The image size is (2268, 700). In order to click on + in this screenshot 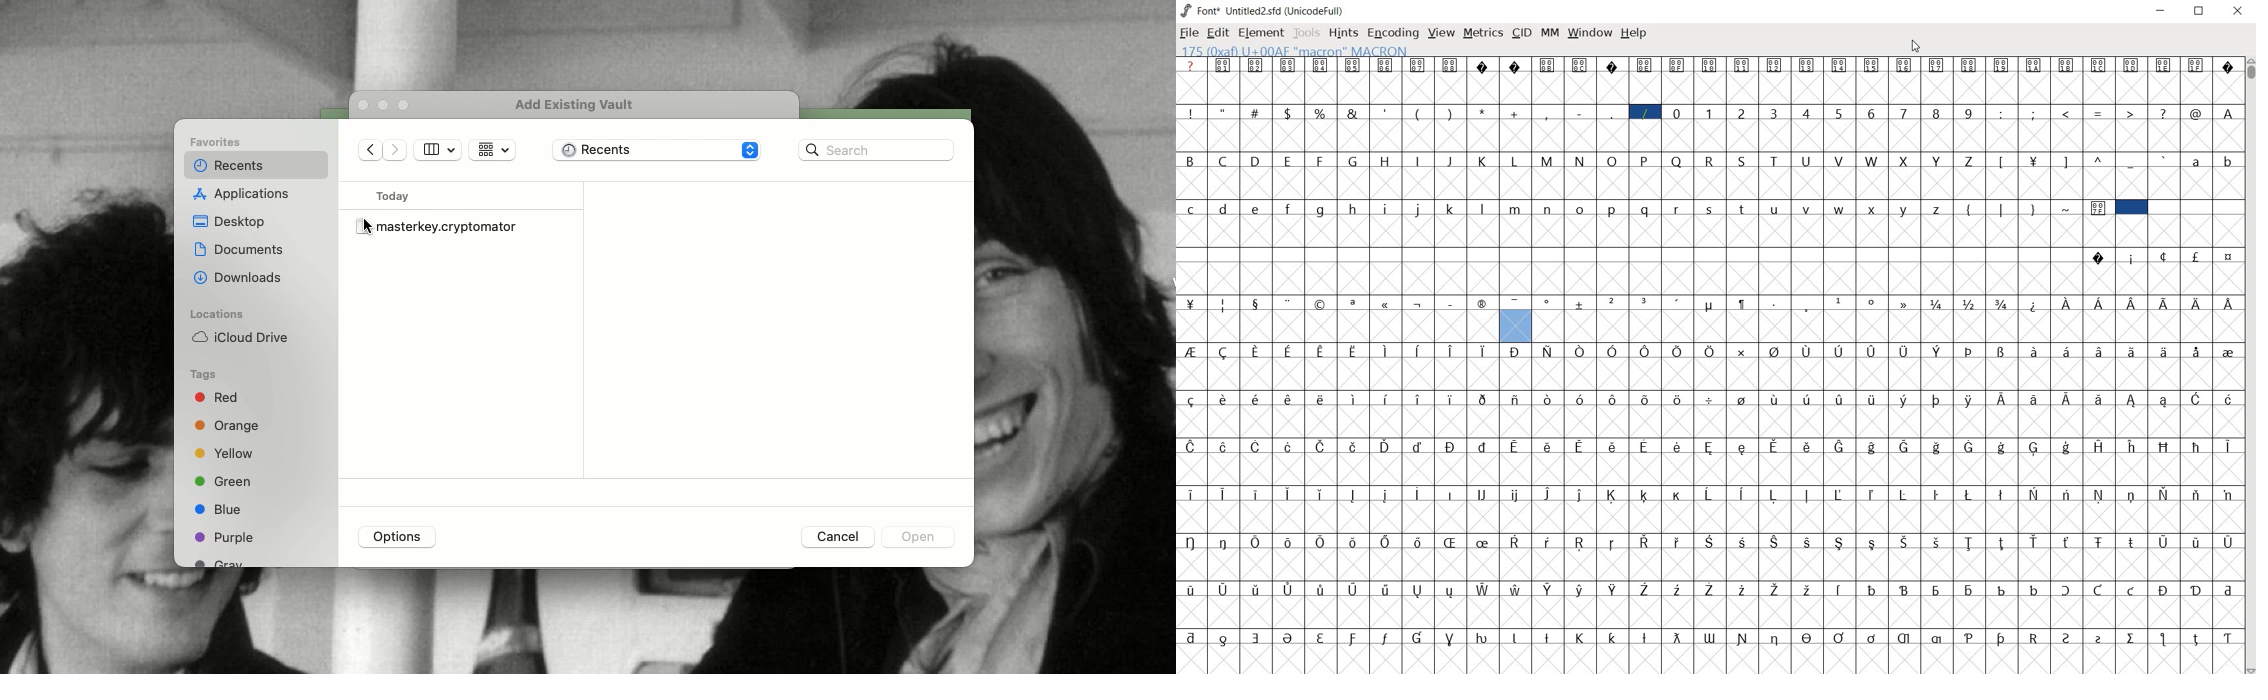, I will do `click(1516, 113)`.